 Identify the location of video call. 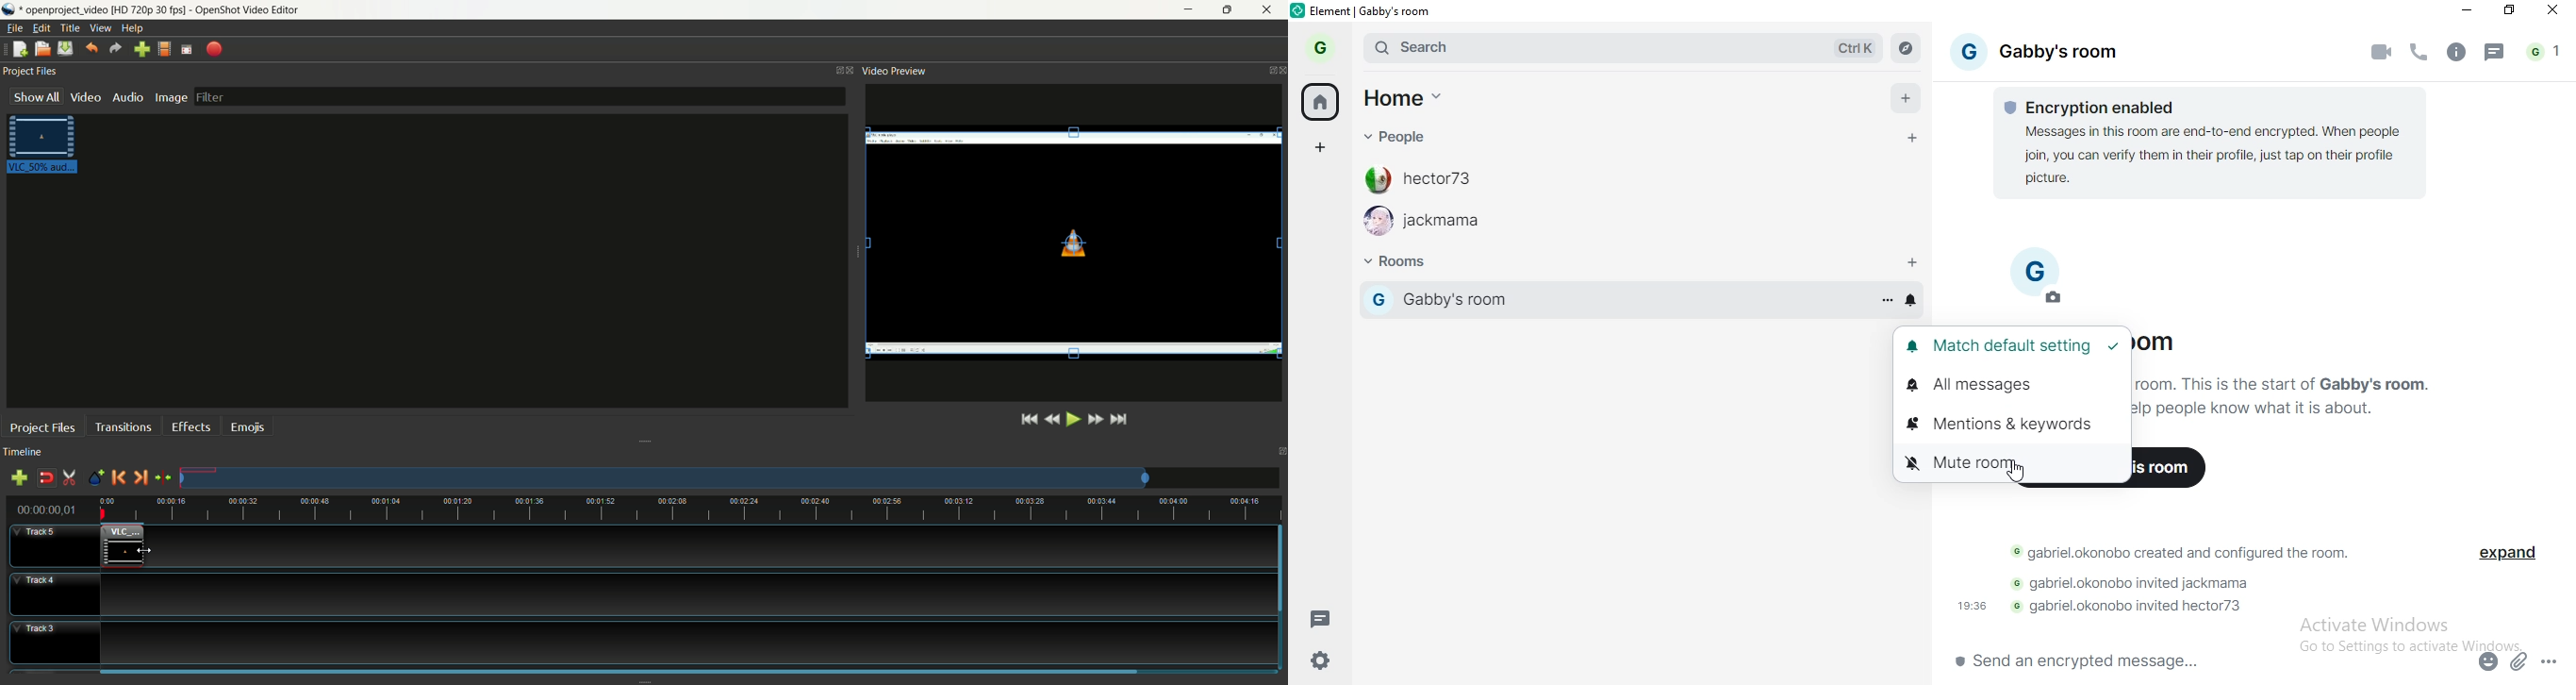
(2373, 55).